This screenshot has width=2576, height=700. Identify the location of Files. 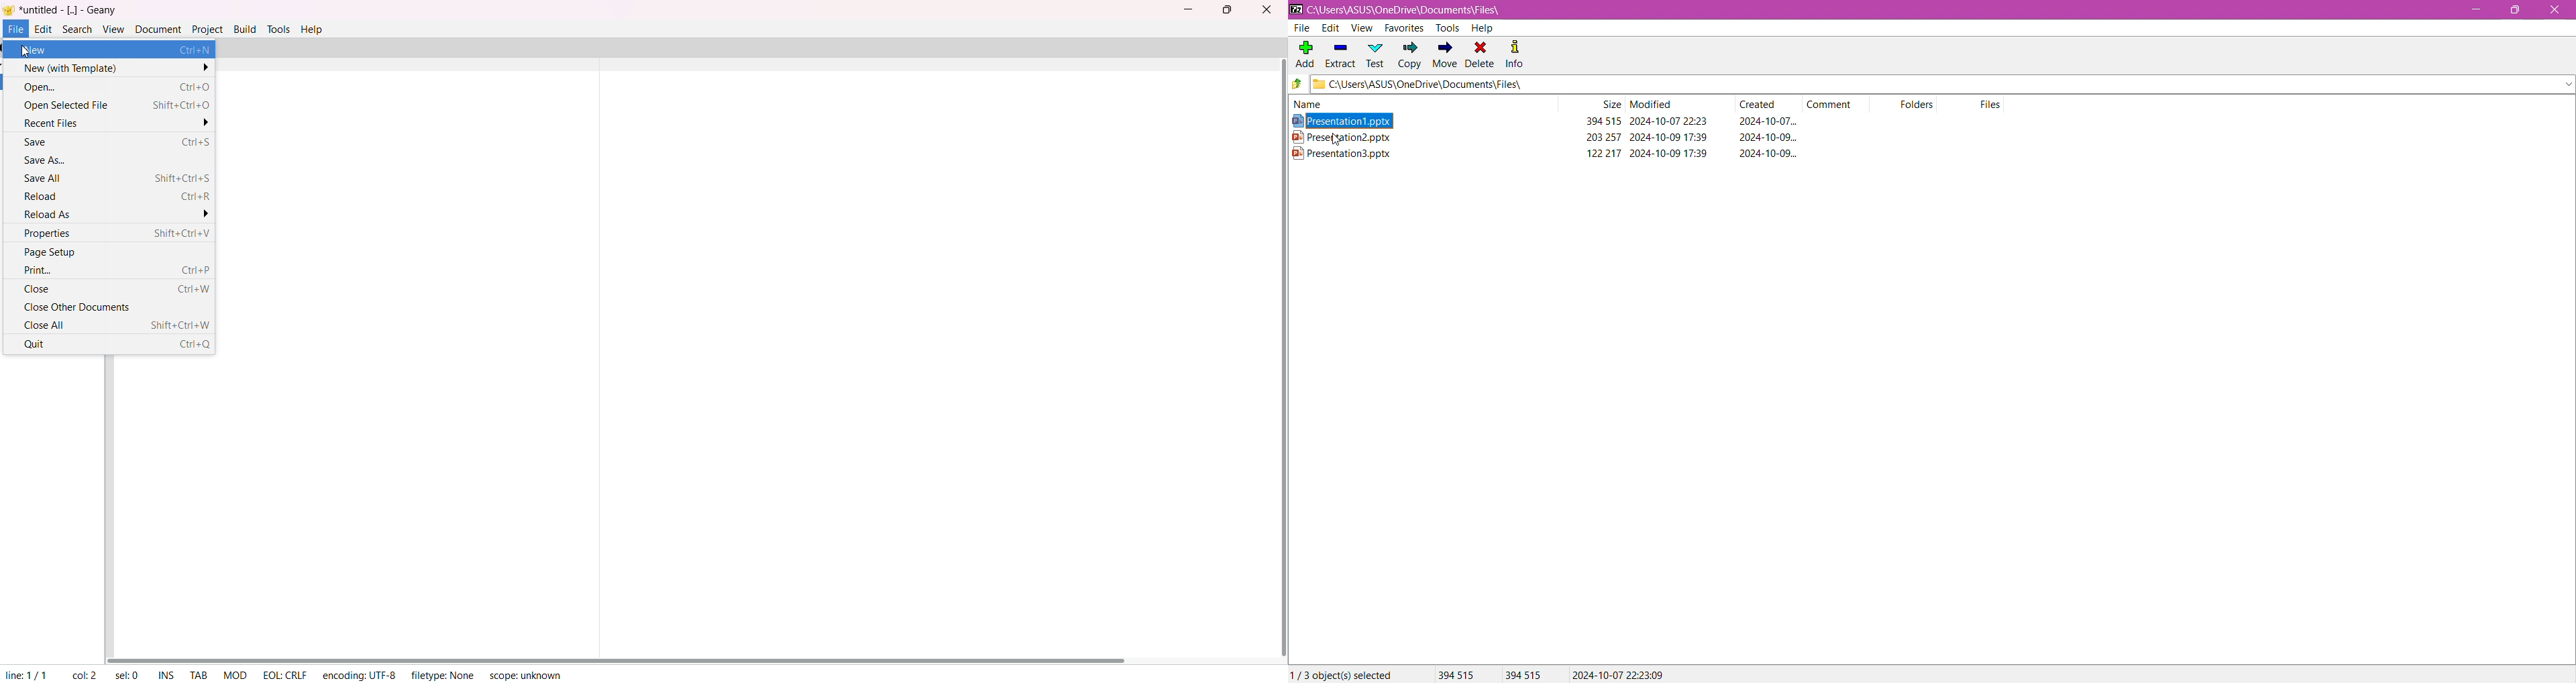
(1992, 104).